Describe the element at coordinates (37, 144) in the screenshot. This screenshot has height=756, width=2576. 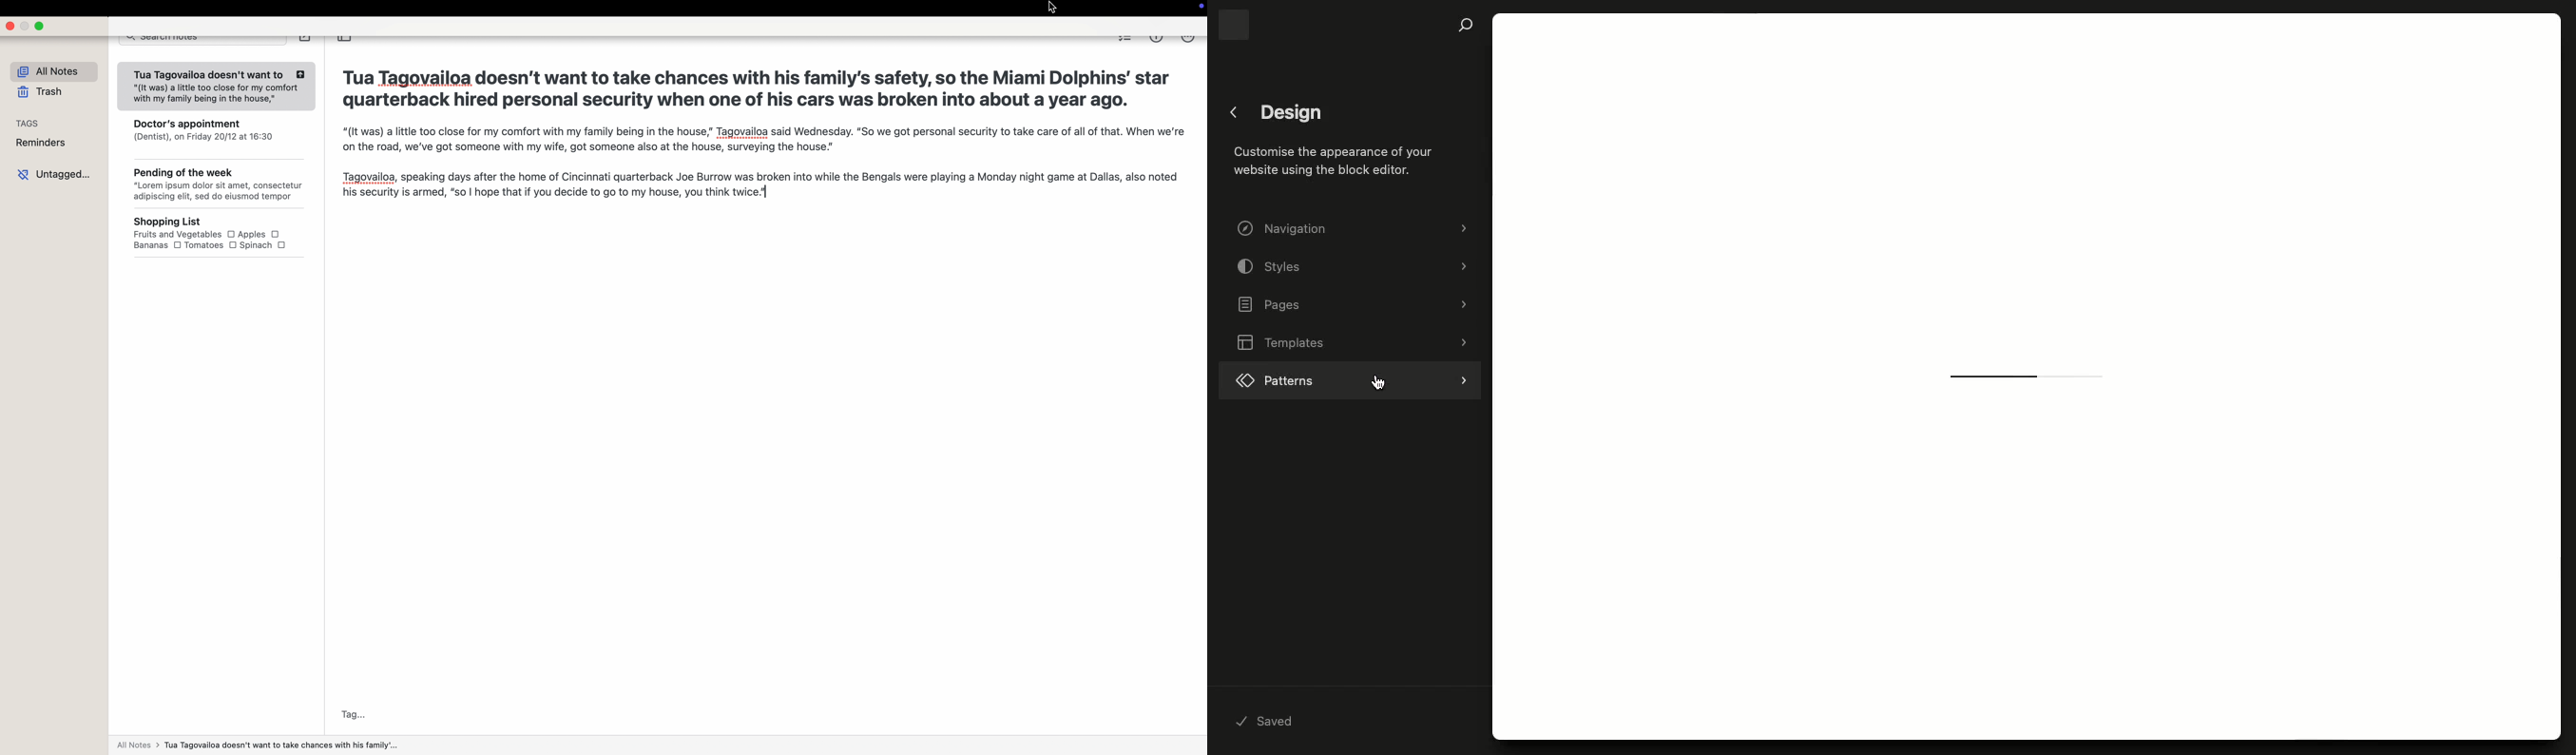
I see `reminders` at that location.